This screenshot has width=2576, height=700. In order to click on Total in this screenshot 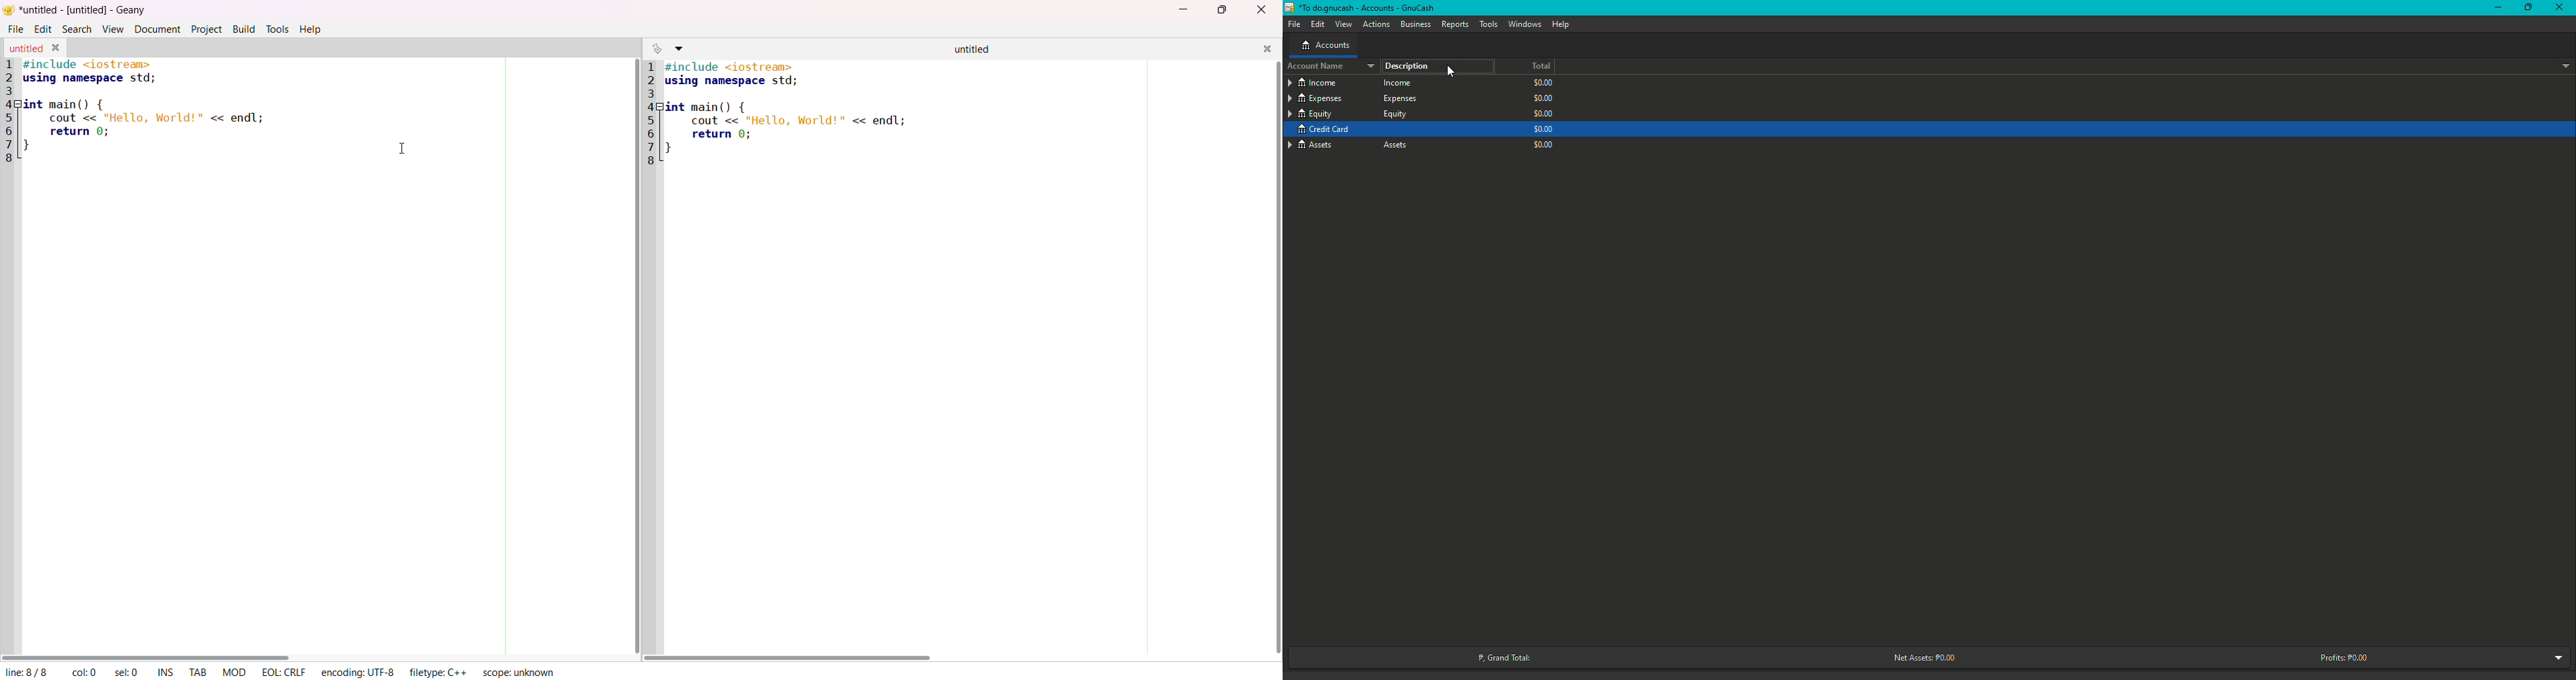, I will do `click(1533, 66)`.